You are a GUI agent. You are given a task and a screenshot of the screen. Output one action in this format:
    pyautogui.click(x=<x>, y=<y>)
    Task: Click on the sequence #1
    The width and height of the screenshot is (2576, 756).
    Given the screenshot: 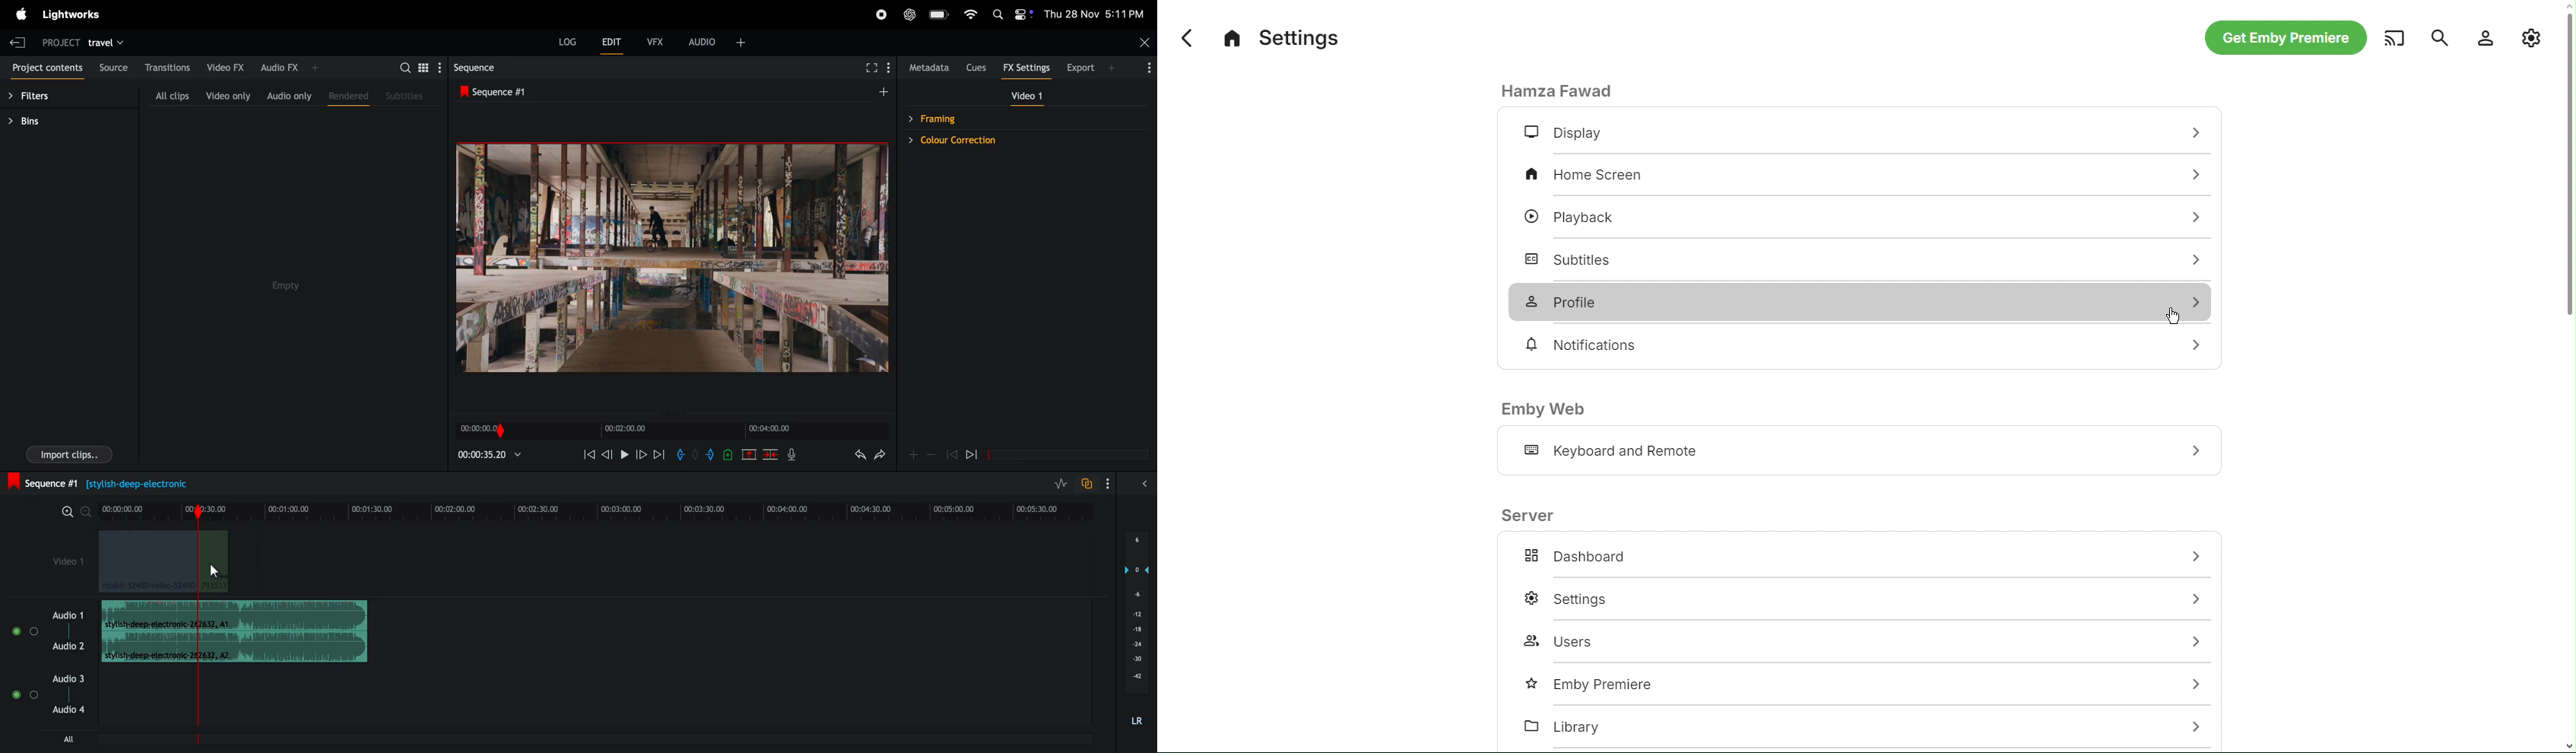 What is the action you would take?
    pyautogui.click(x=96, y=482)
    